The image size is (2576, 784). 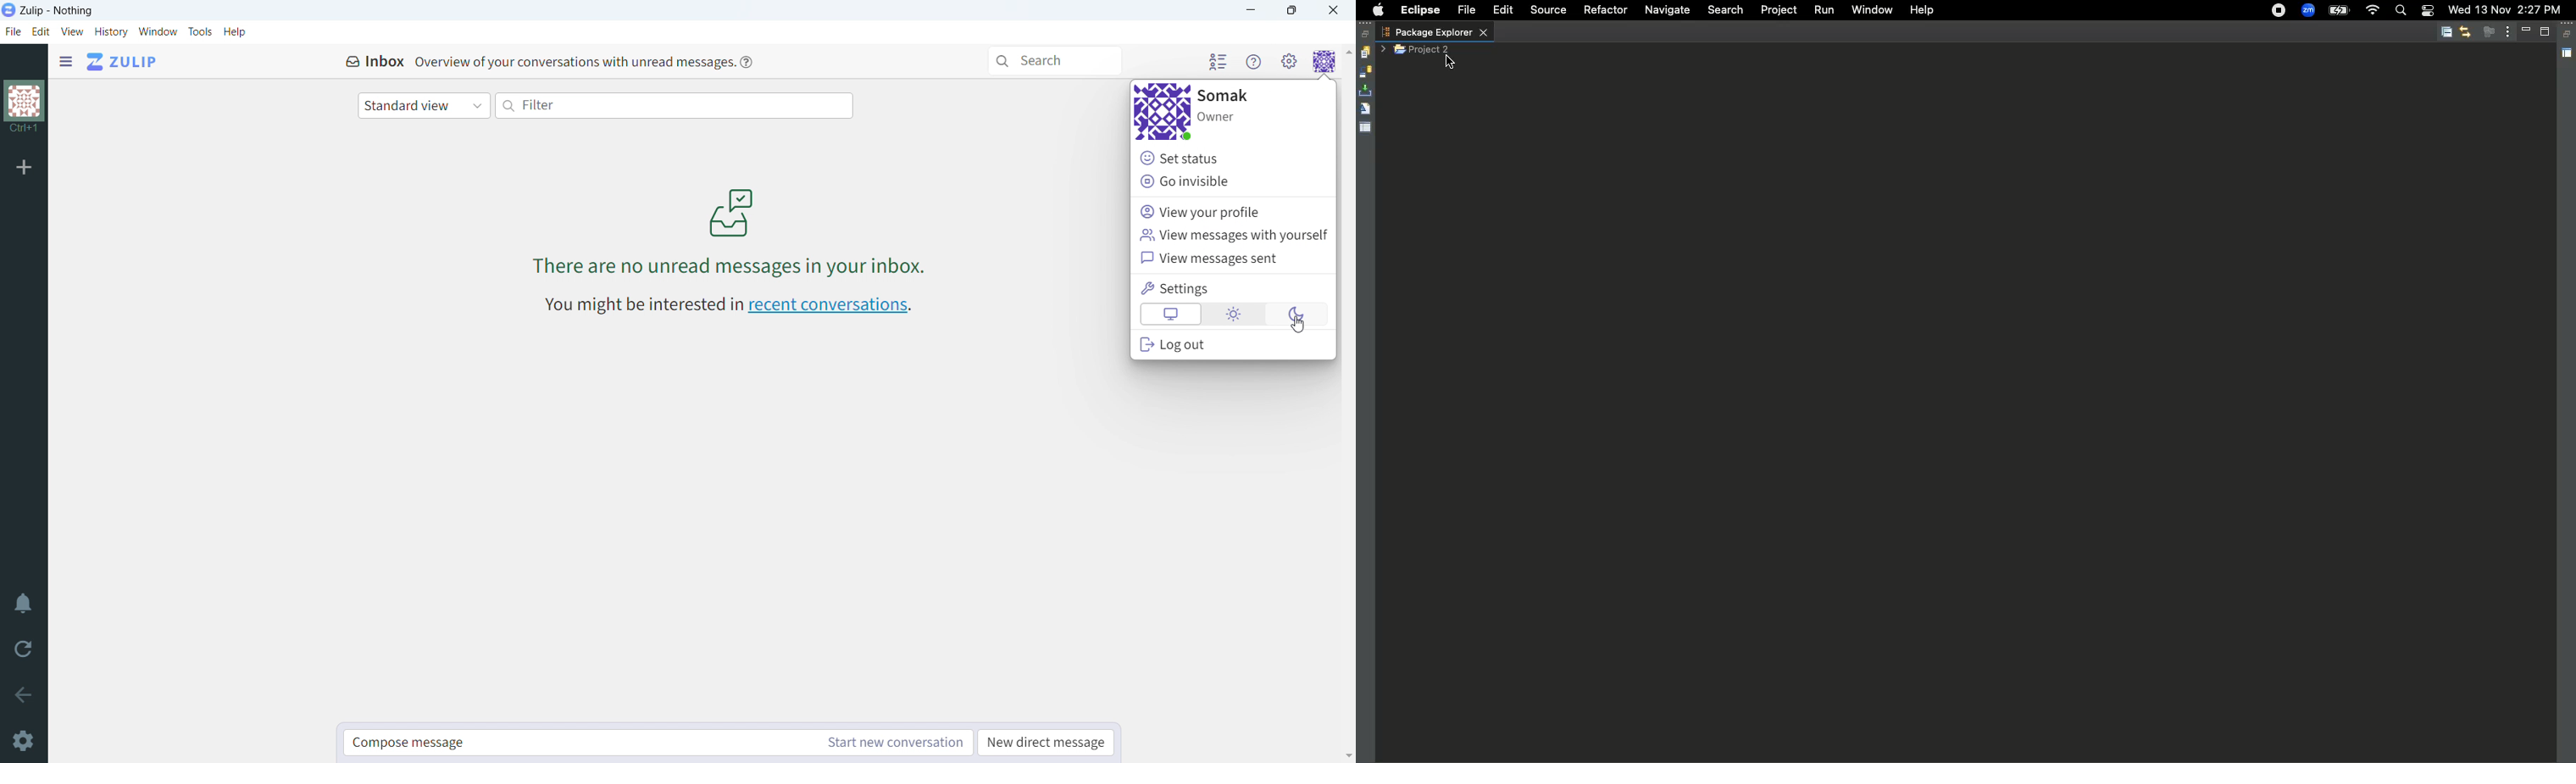 What do you see at coordinates (1465, 11) in the screenshot?
I see `File` at bounding box center [1465, 11].